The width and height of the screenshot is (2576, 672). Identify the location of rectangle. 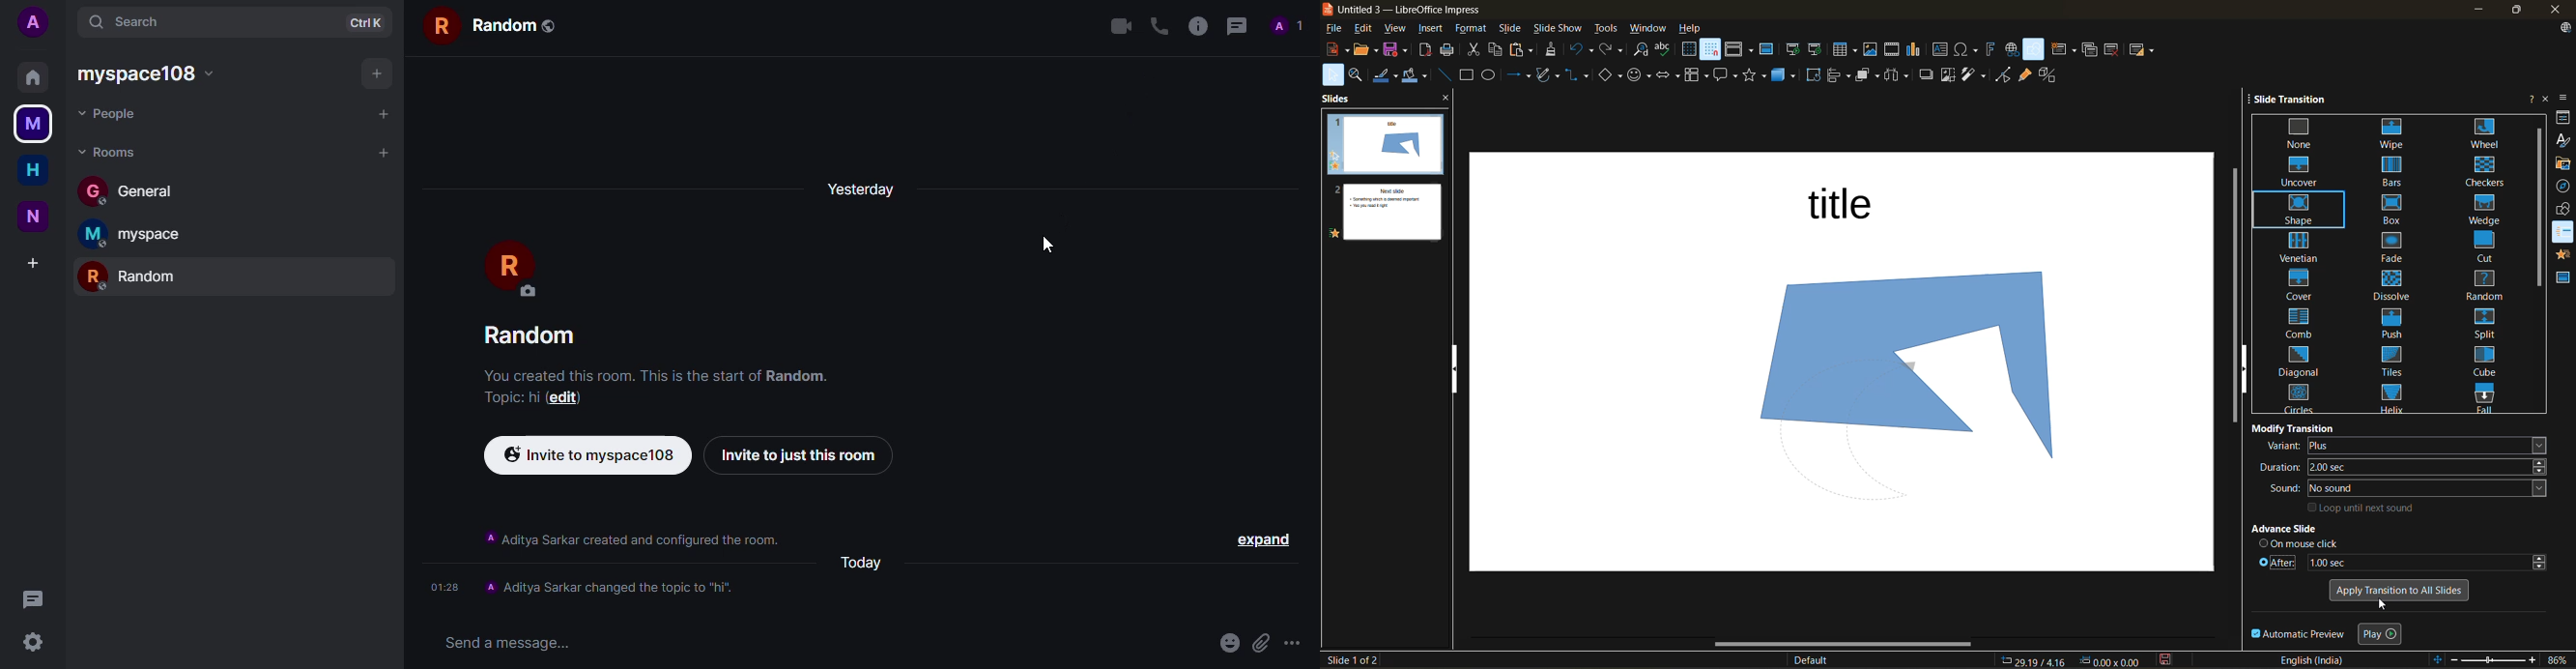
(1467, 75).